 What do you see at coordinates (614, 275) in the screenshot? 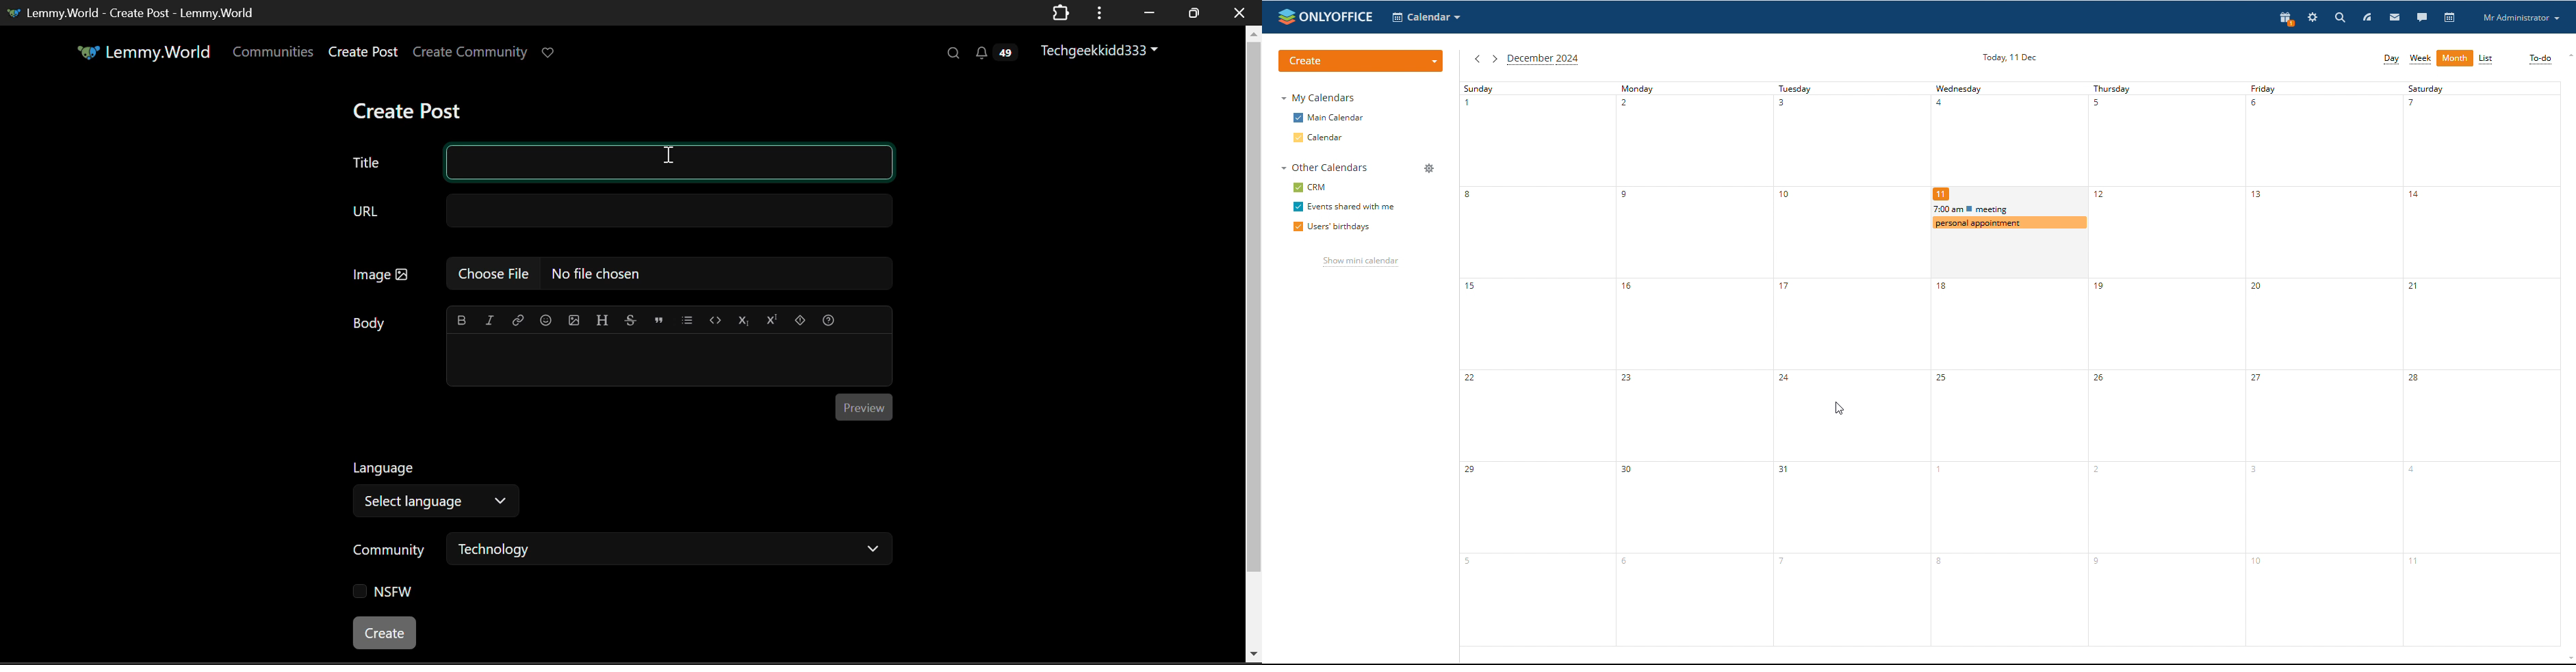
I see `Insert Image Field` at bounding box center [614, 275].